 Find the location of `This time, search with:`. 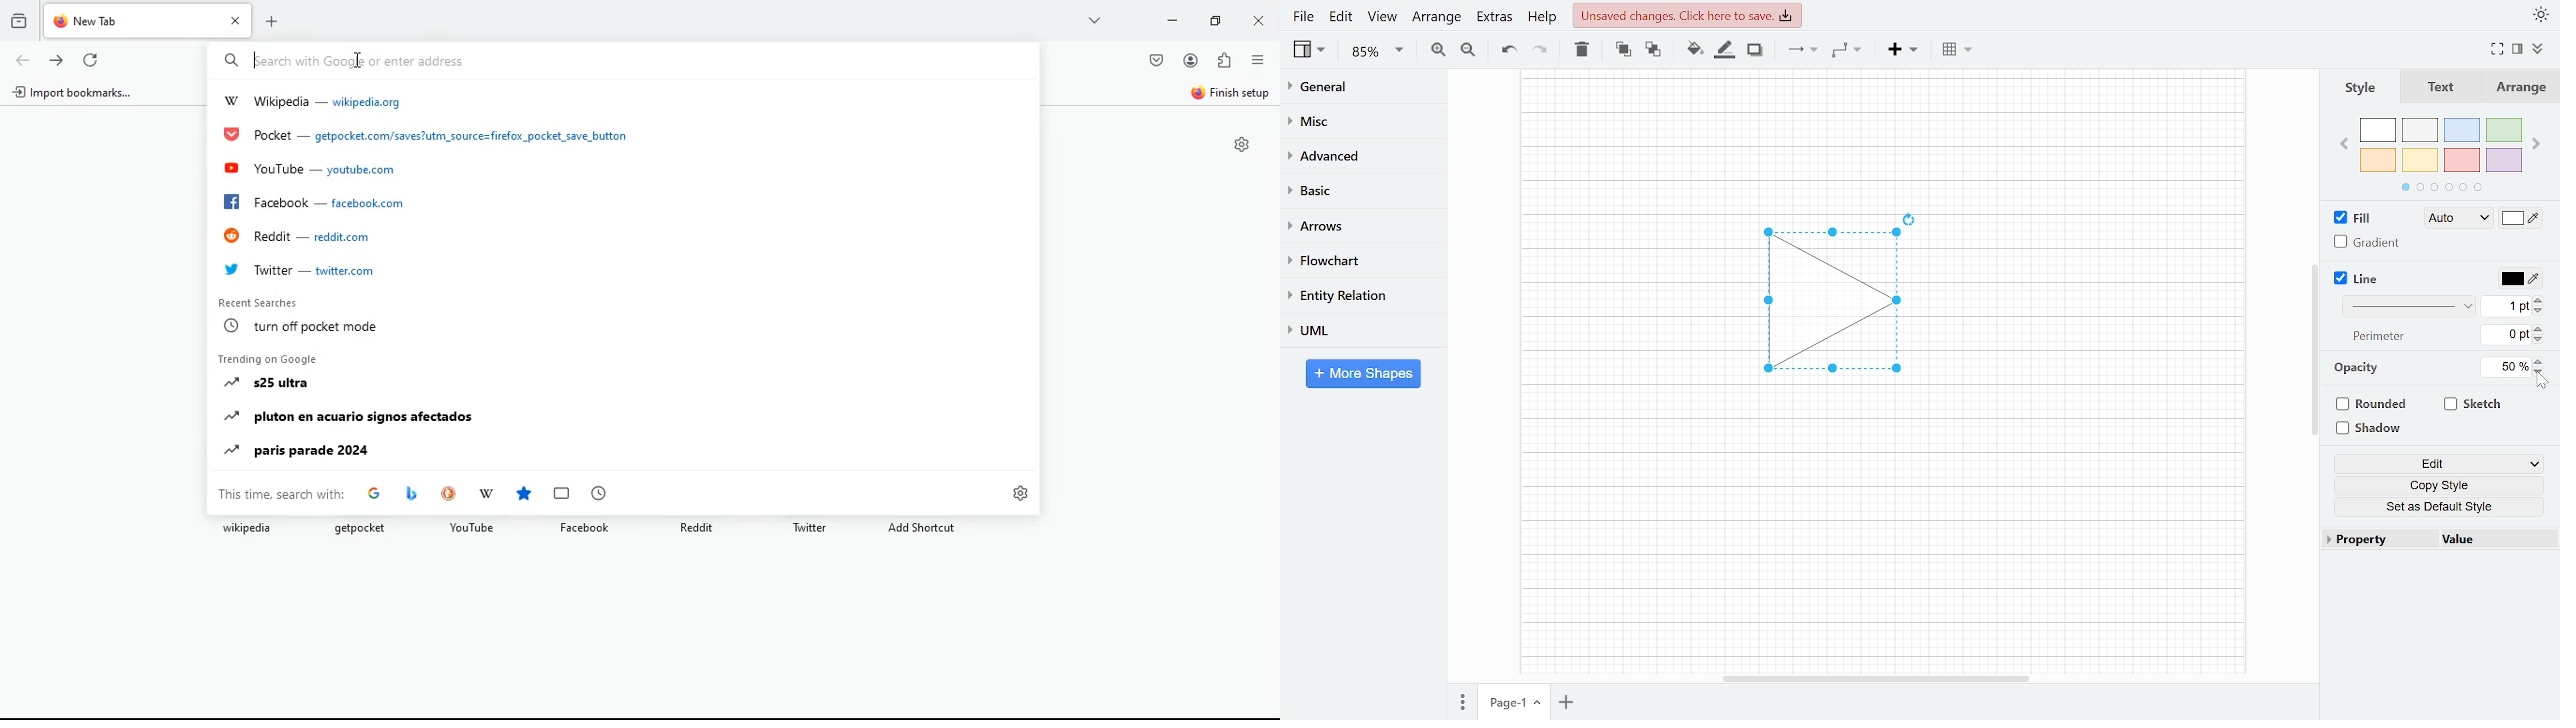

This time, search with: is located at coordinates (281, 494).